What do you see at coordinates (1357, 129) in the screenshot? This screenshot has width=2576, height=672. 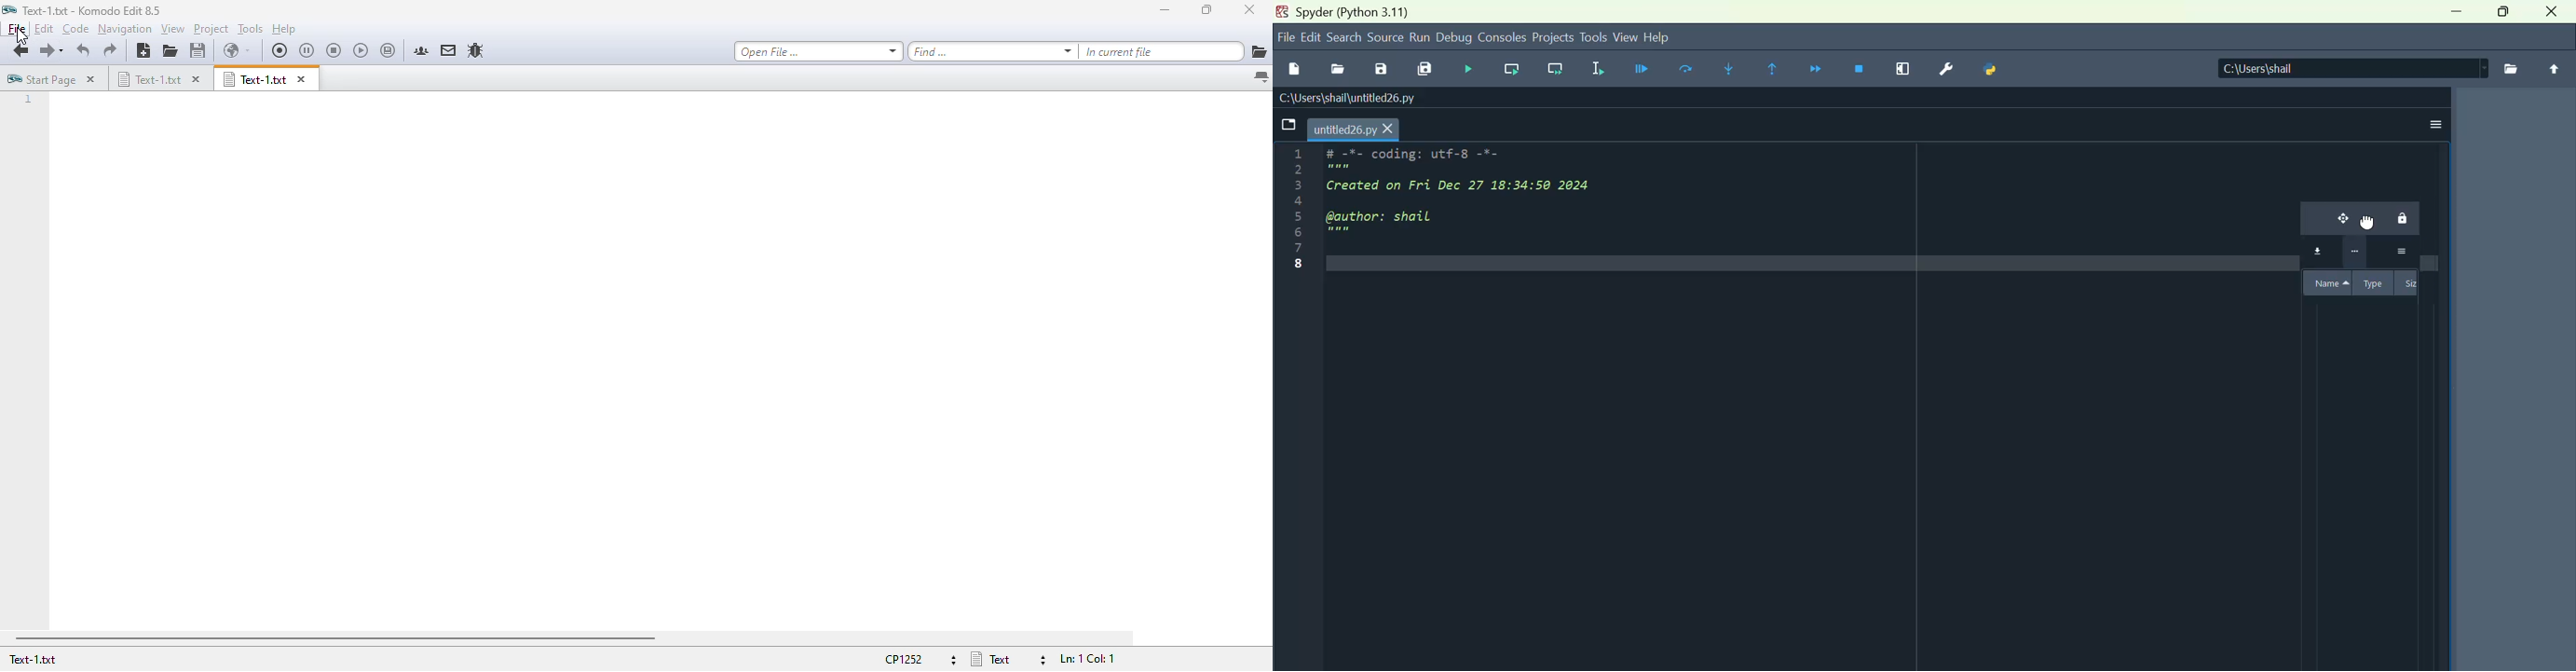 I see `untitled26.py ` at bounding box center [1357, 129].